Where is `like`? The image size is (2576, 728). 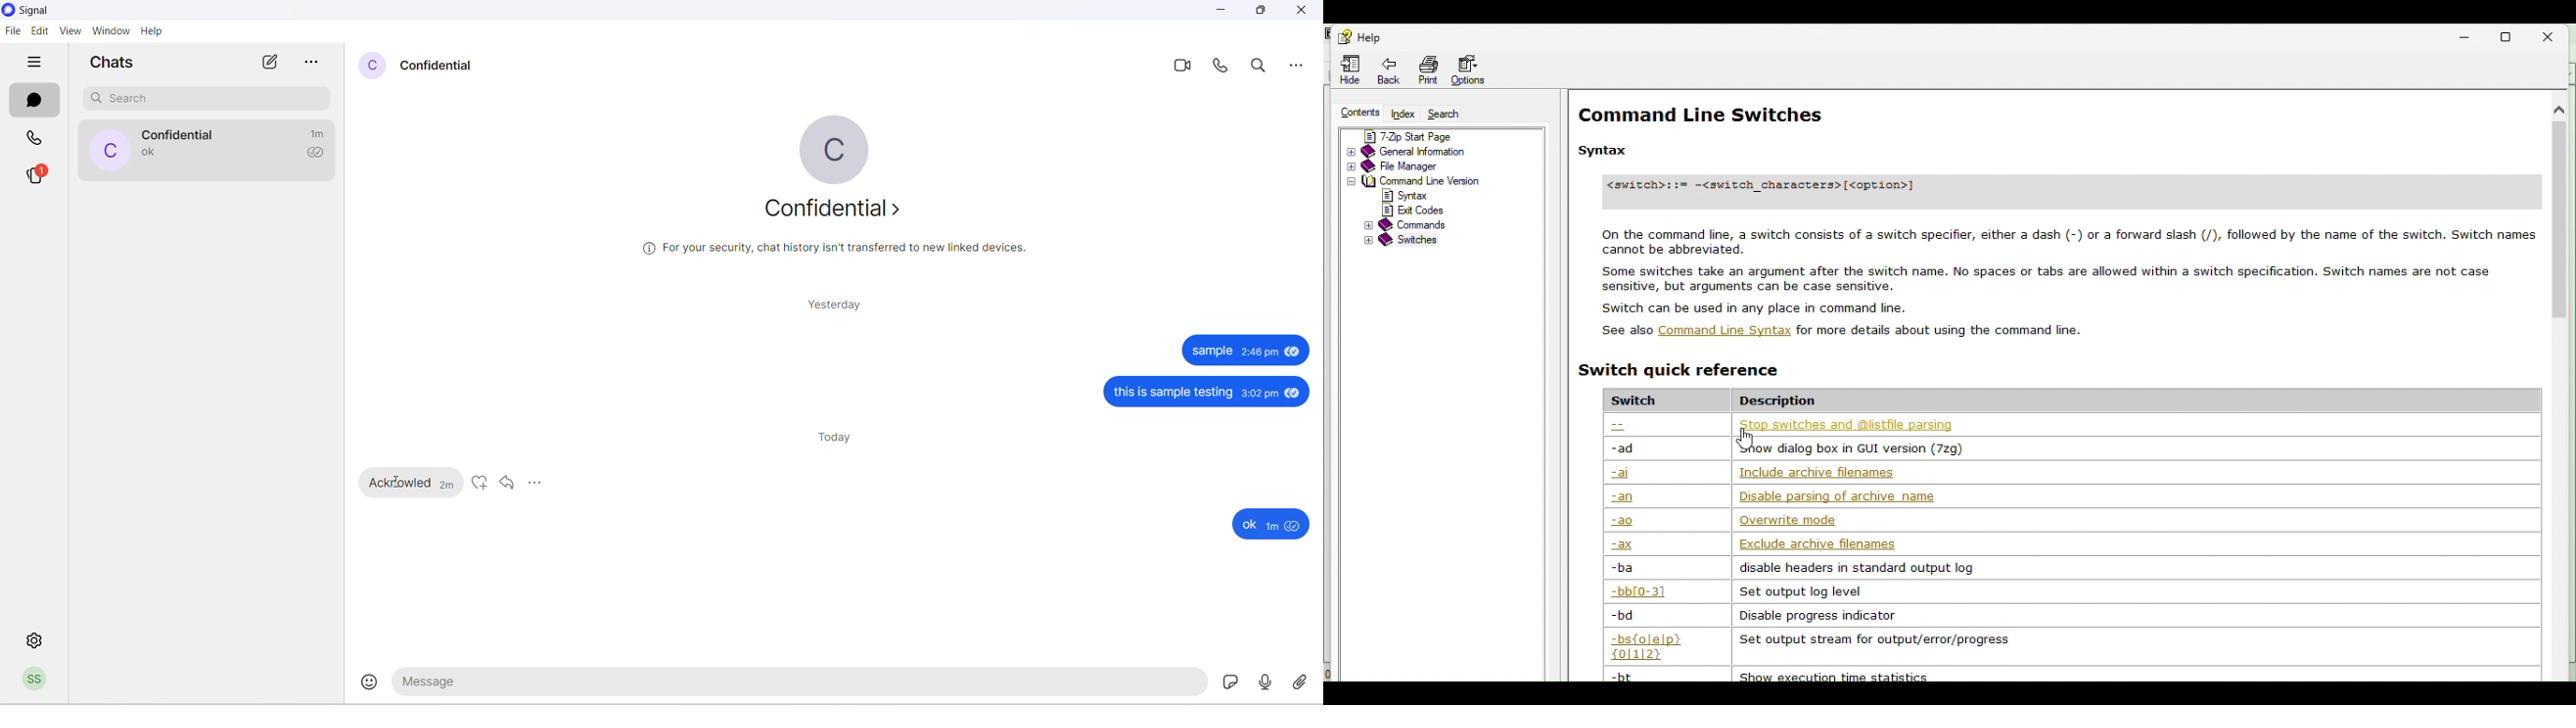 like is located at coordinates (482, 485).